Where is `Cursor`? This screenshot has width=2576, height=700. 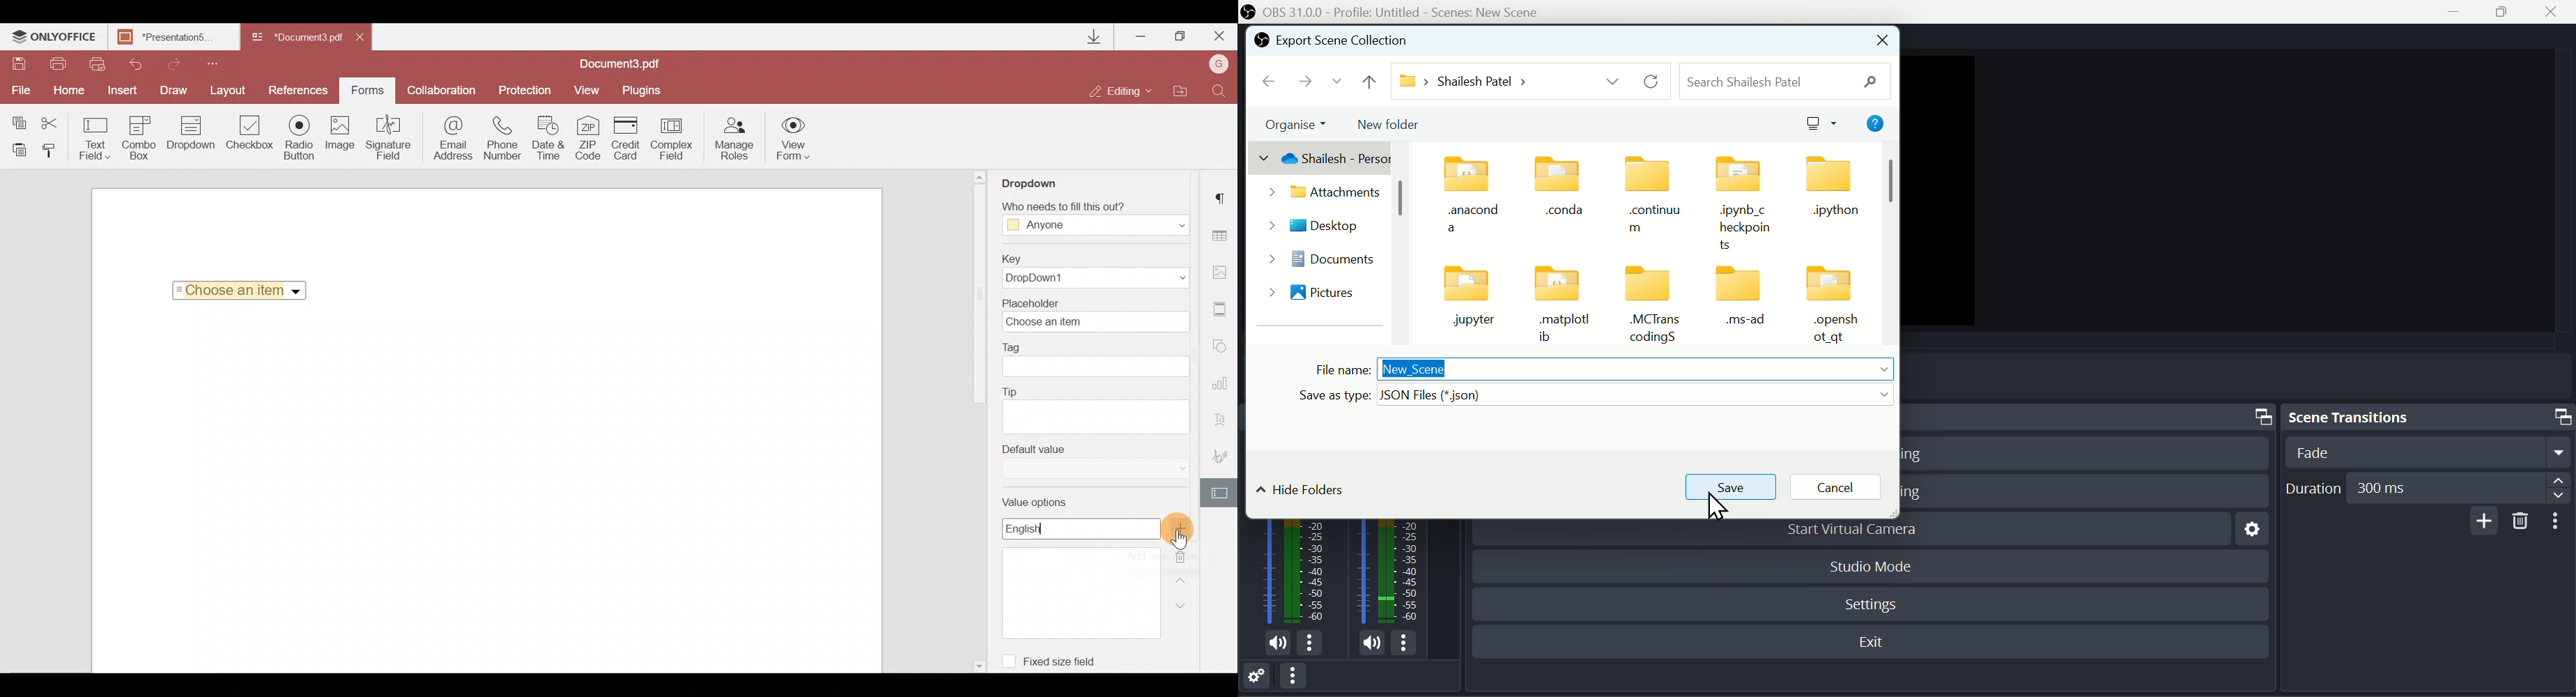
Cursor is located at coordinates (1182, 543).